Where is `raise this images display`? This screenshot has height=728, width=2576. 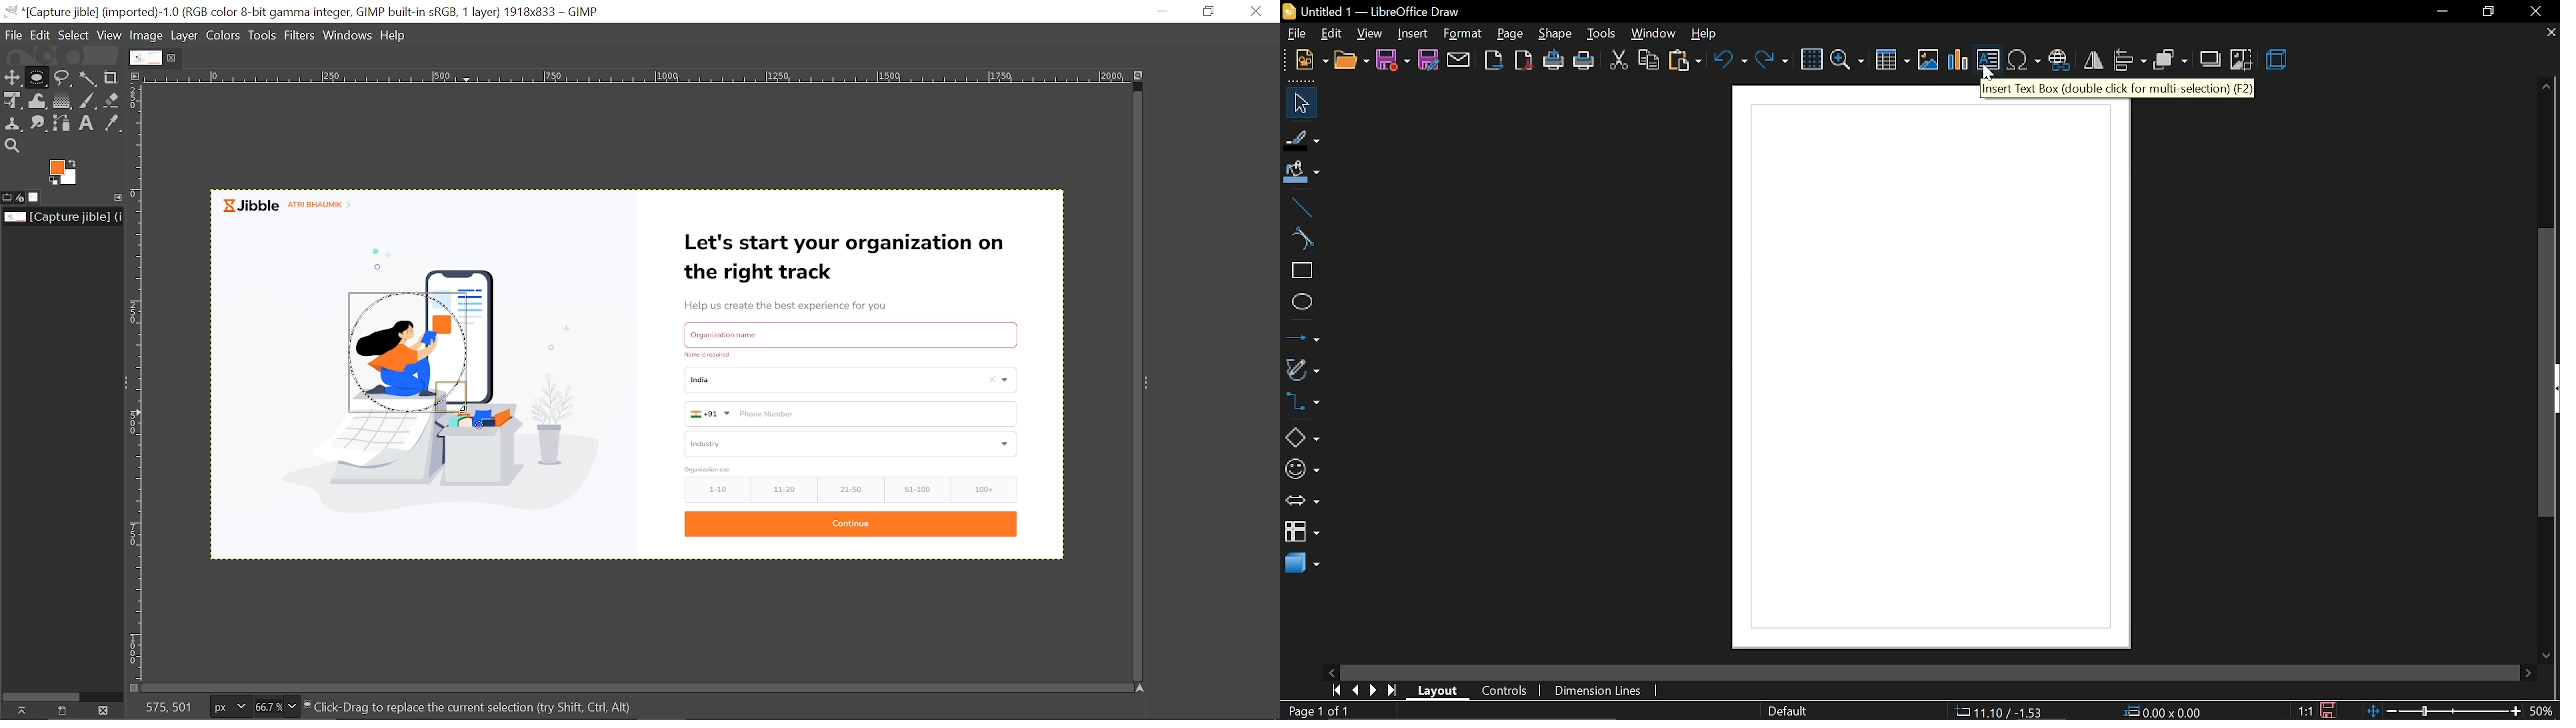
raise this images display is located at coordinates (18, 711).